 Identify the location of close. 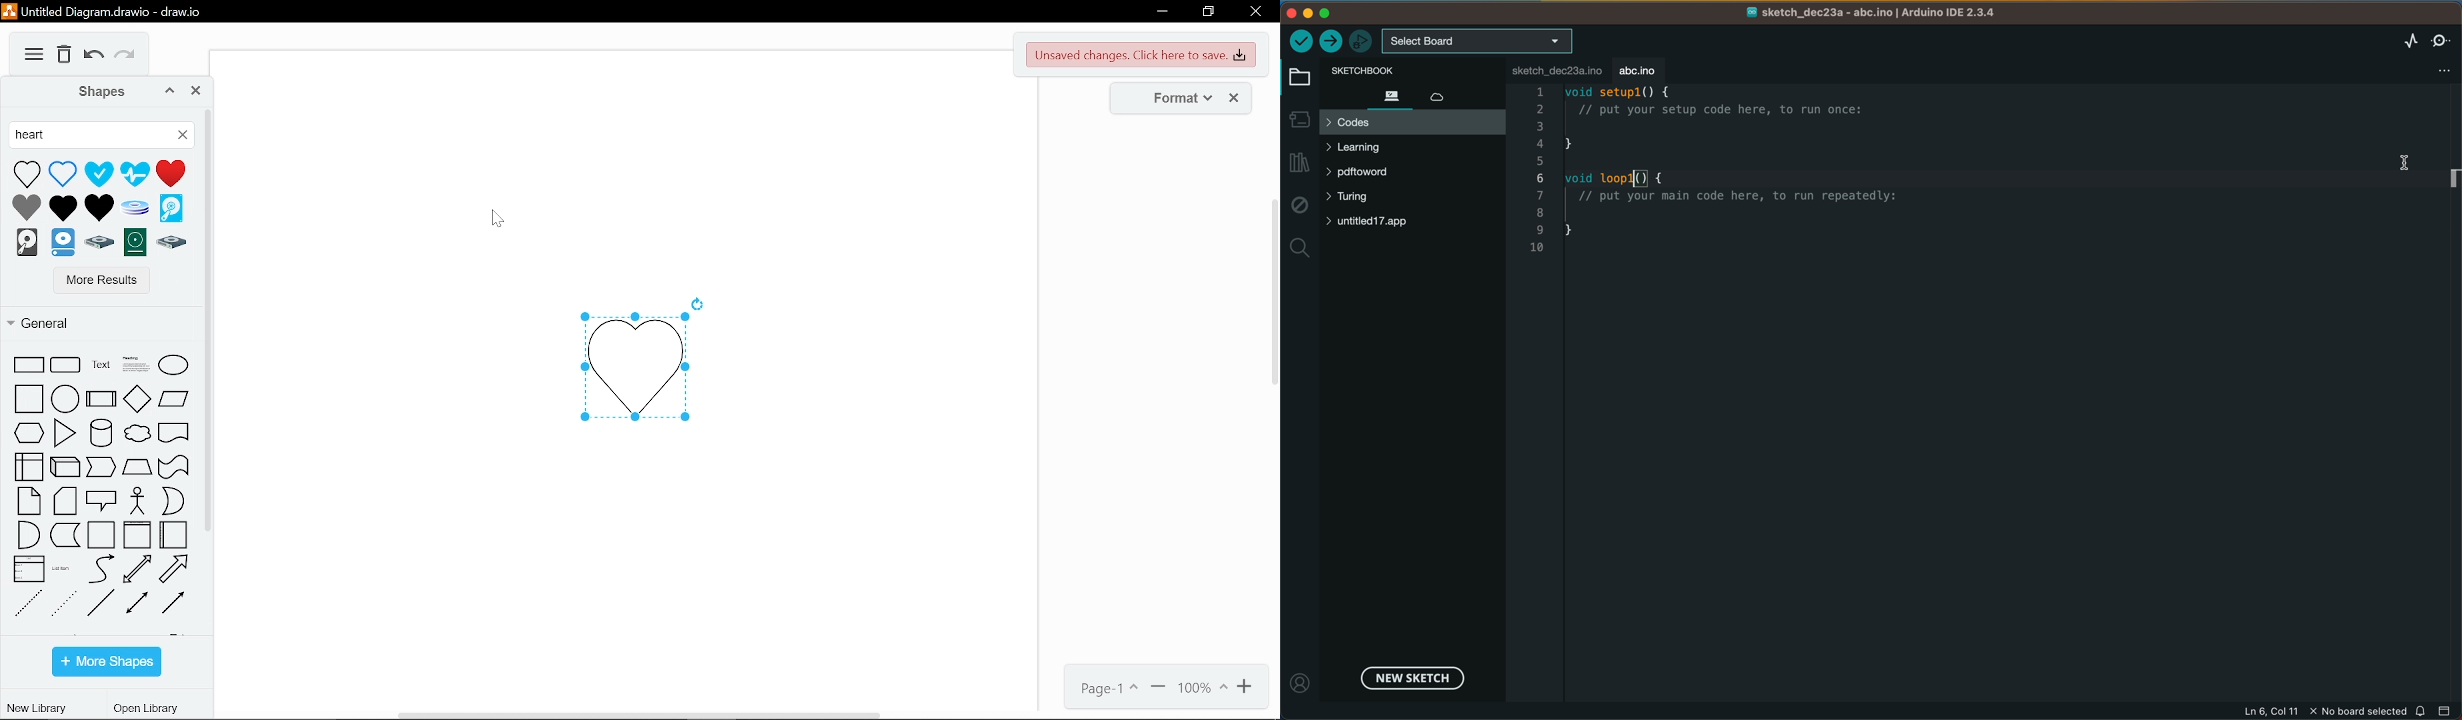
(1237, 98).